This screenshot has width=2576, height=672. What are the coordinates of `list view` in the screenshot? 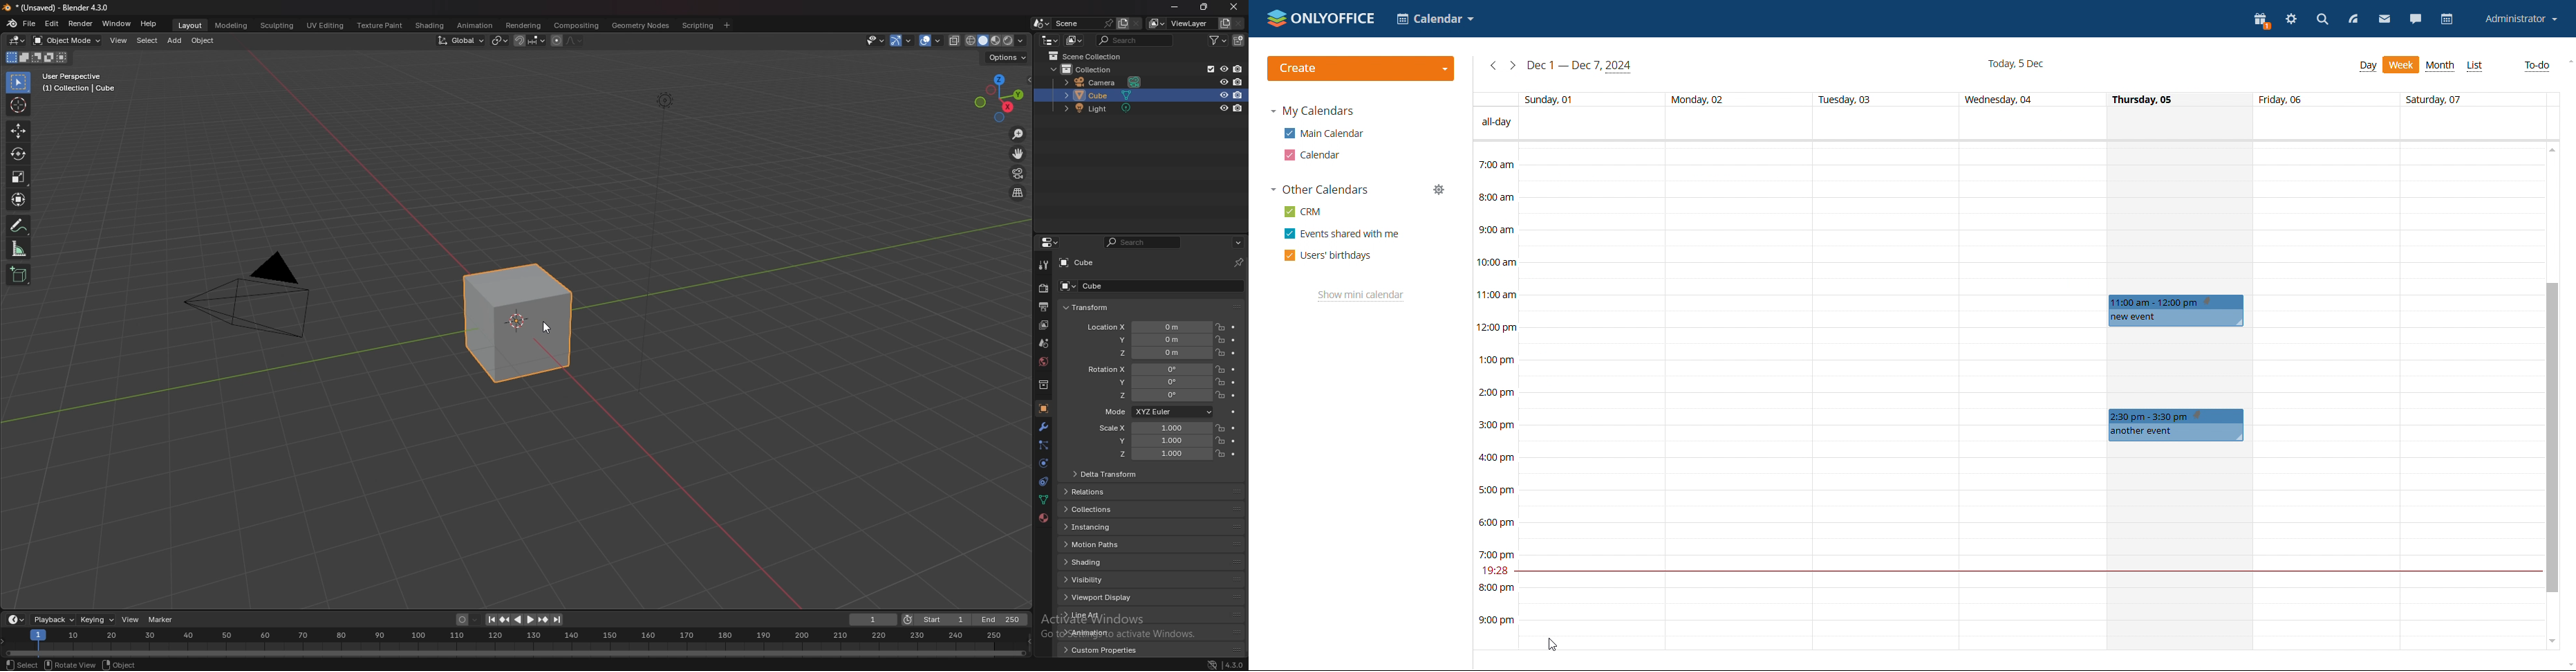 It's located at (2475, 66).